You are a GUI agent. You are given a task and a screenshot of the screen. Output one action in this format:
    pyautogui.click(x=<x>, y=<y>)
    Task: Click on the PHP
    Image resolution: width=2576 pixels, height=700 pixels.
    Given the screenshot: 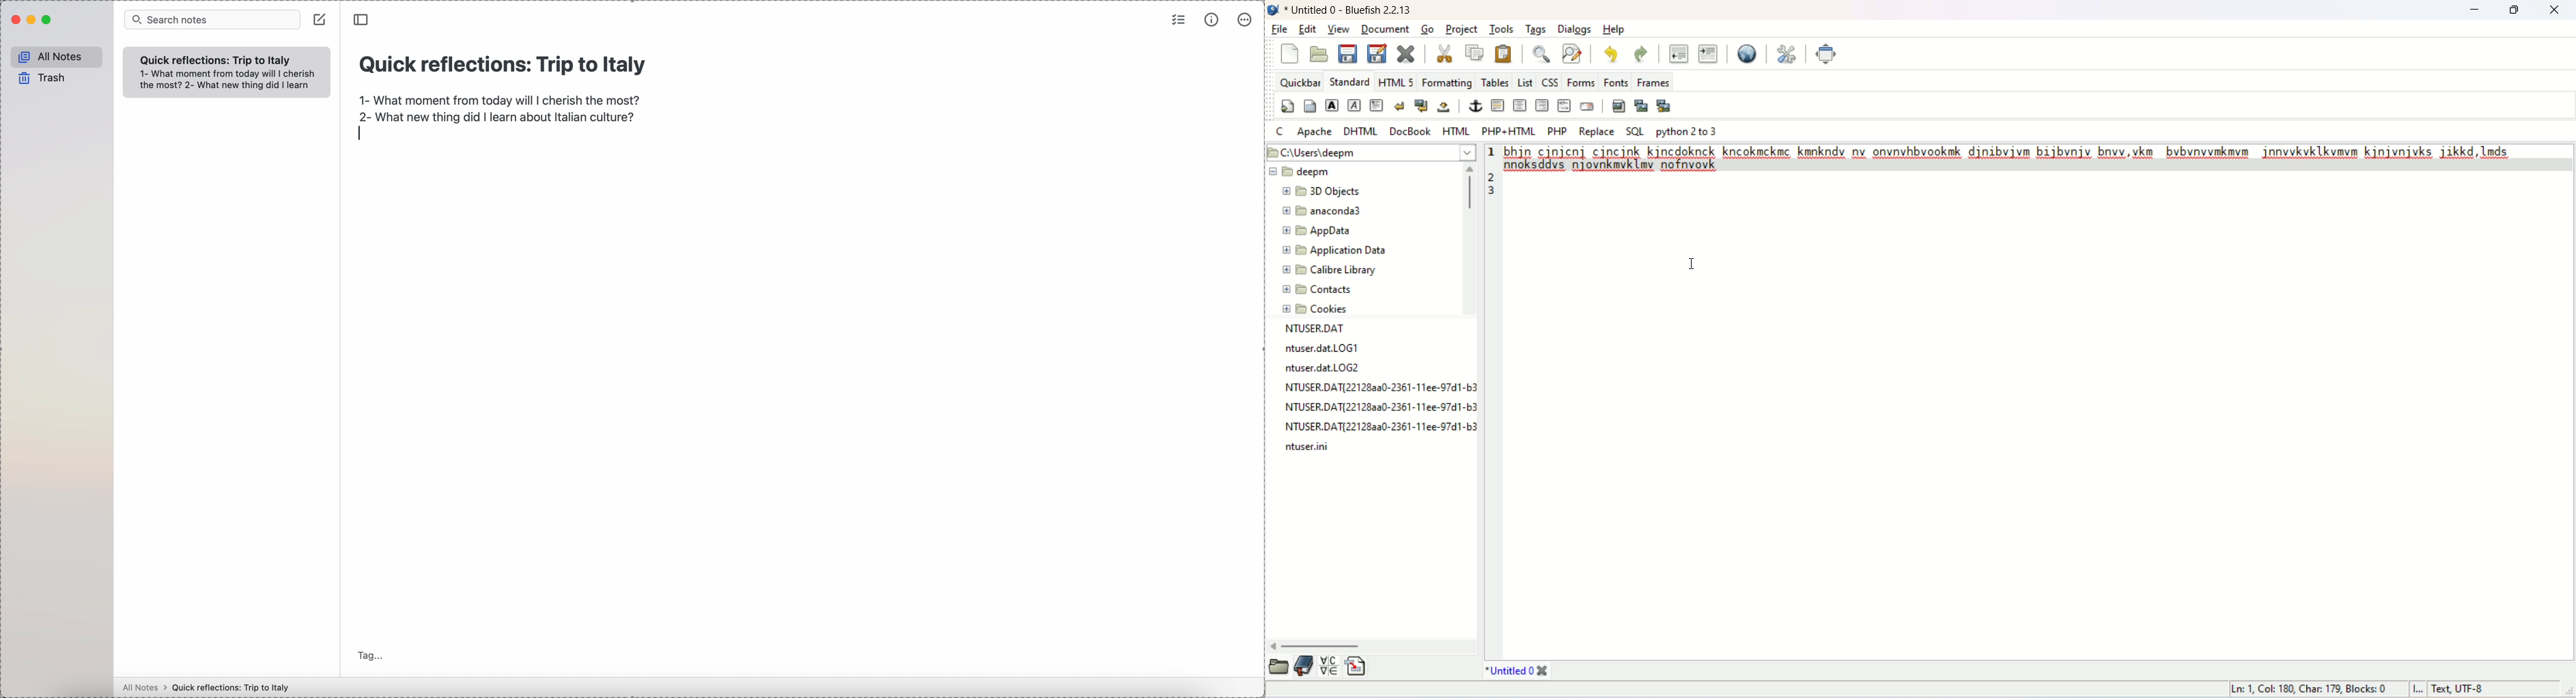 What is the action you would take?
    pyautogui.click(x=1555, y=130)
    